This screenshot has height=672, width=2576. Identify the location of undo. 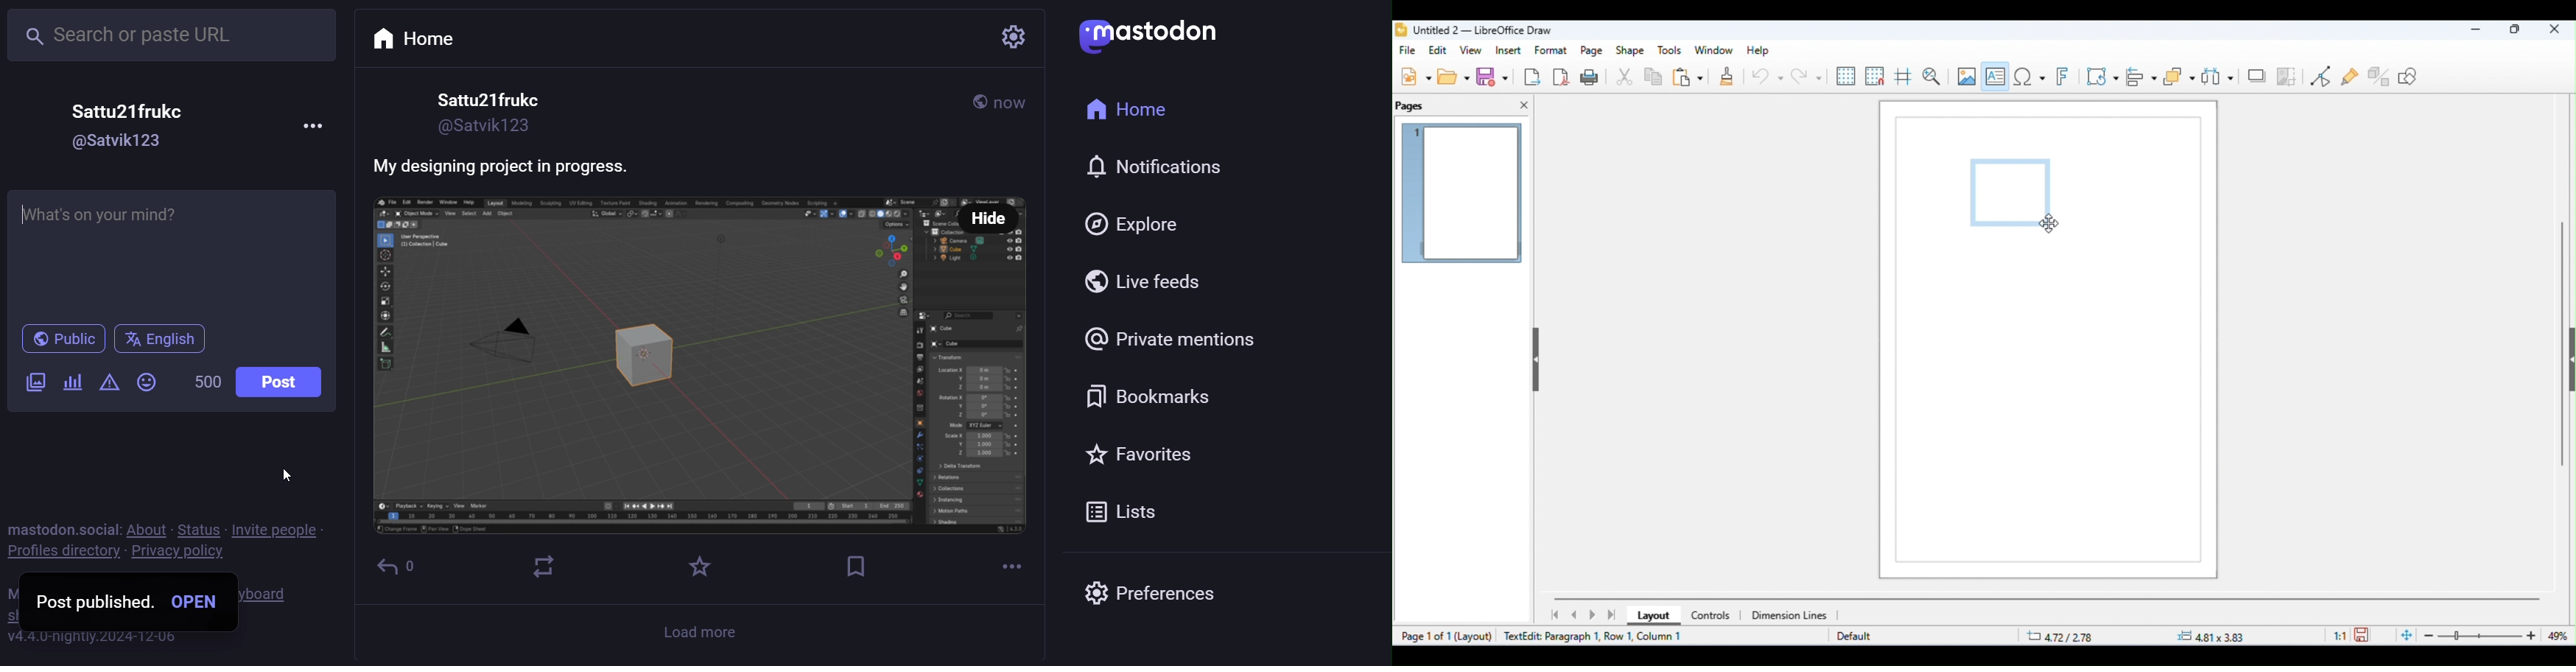
(1767, 78).